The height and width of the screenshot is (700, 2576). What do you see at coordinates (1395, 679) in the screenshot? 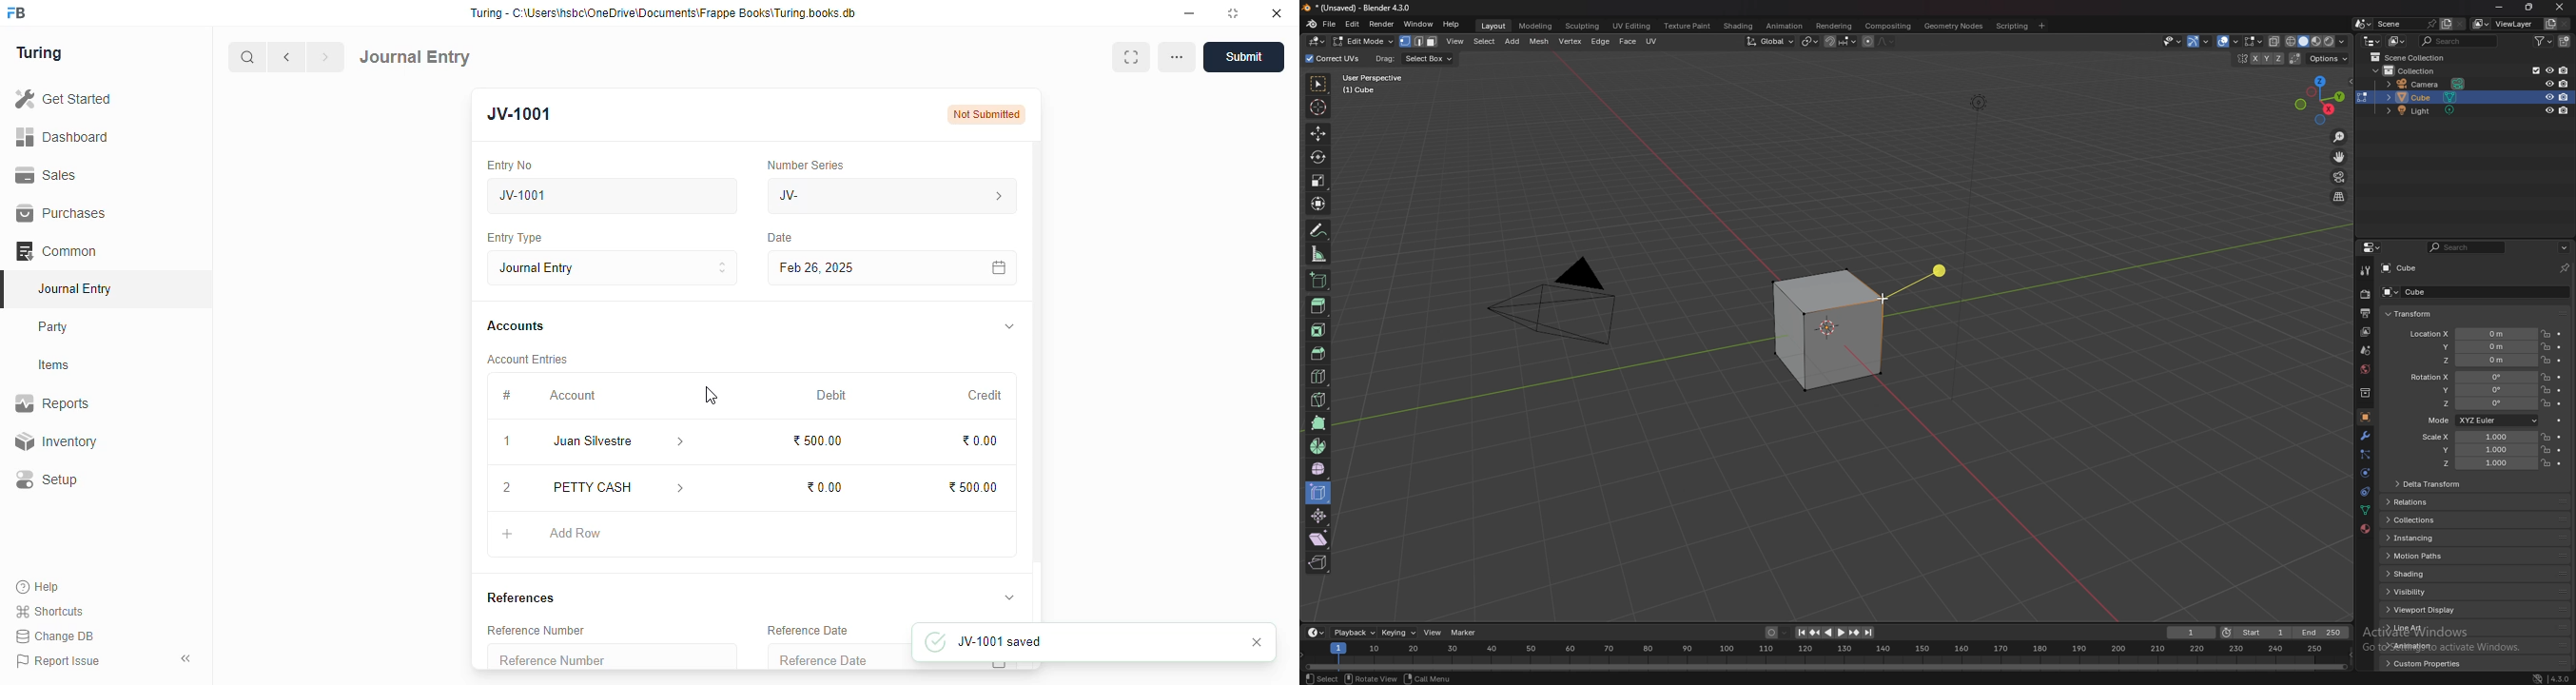
I see `status bar` at bounding box center [1395, 679].